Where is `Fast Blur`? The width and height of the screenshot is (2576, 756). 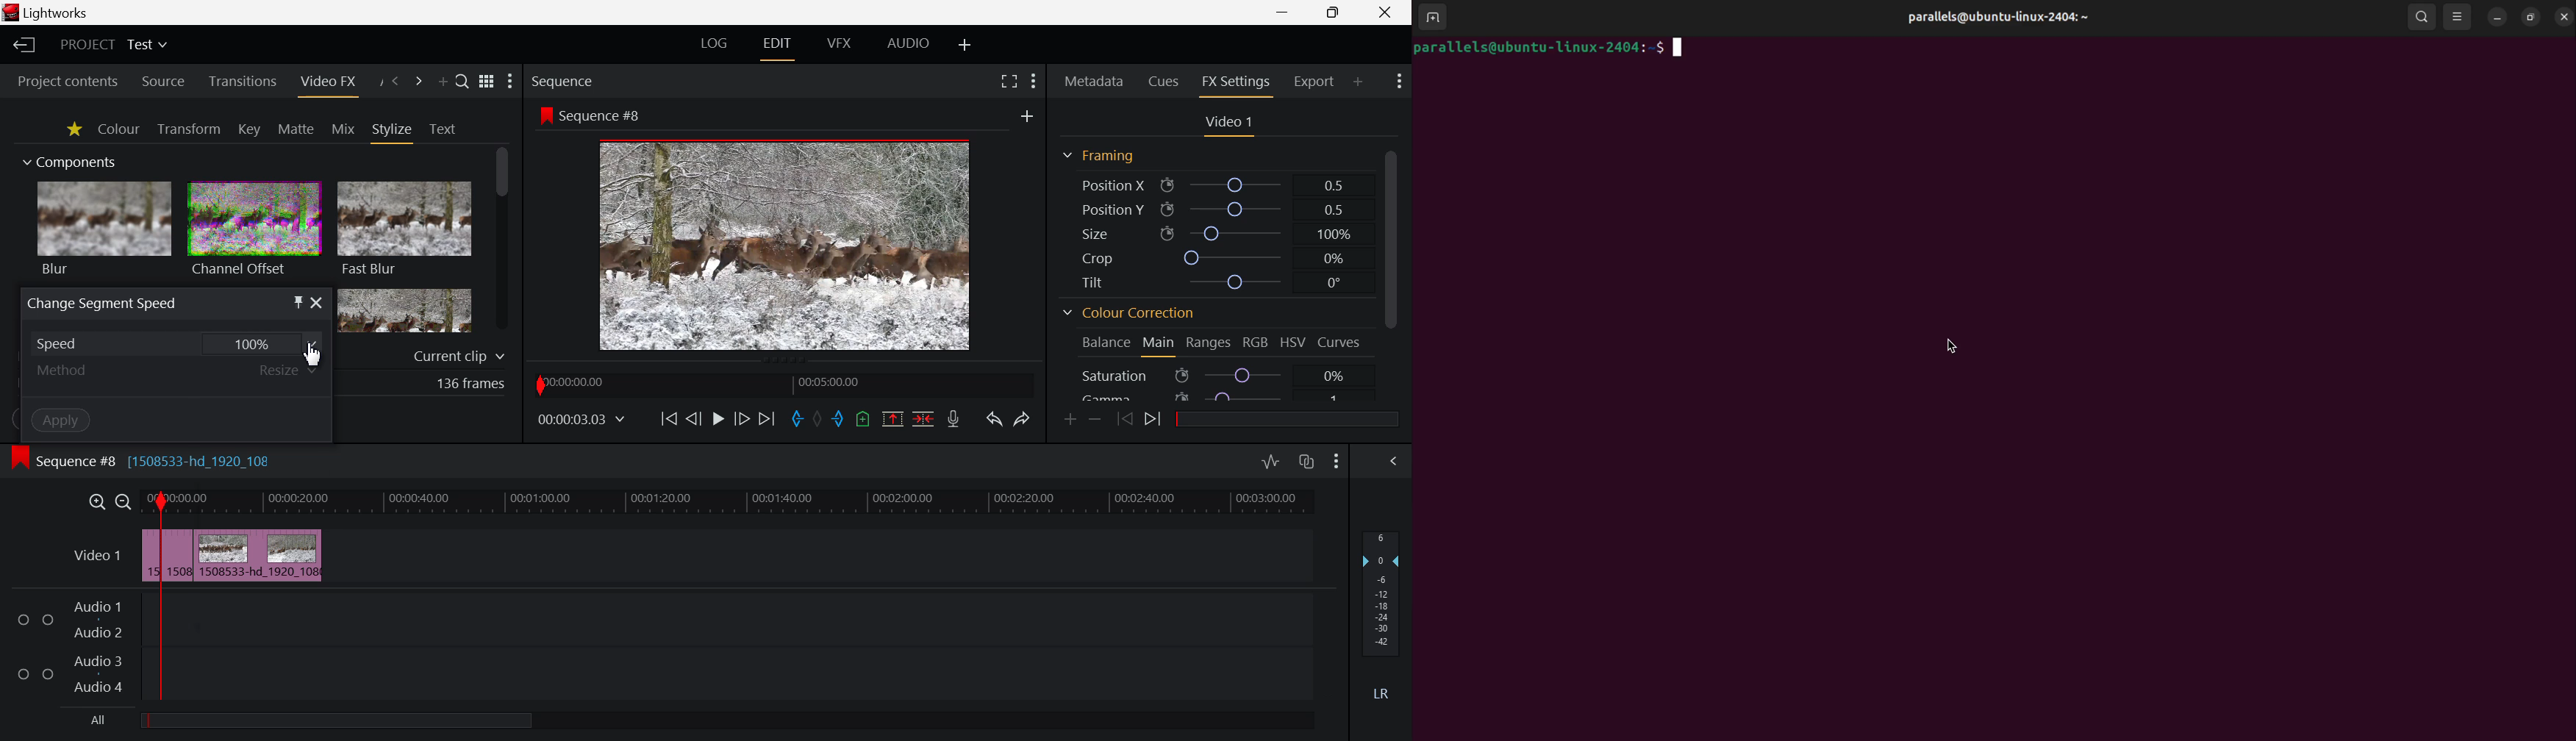
Fast Blur is located at coordinates (405, 231).